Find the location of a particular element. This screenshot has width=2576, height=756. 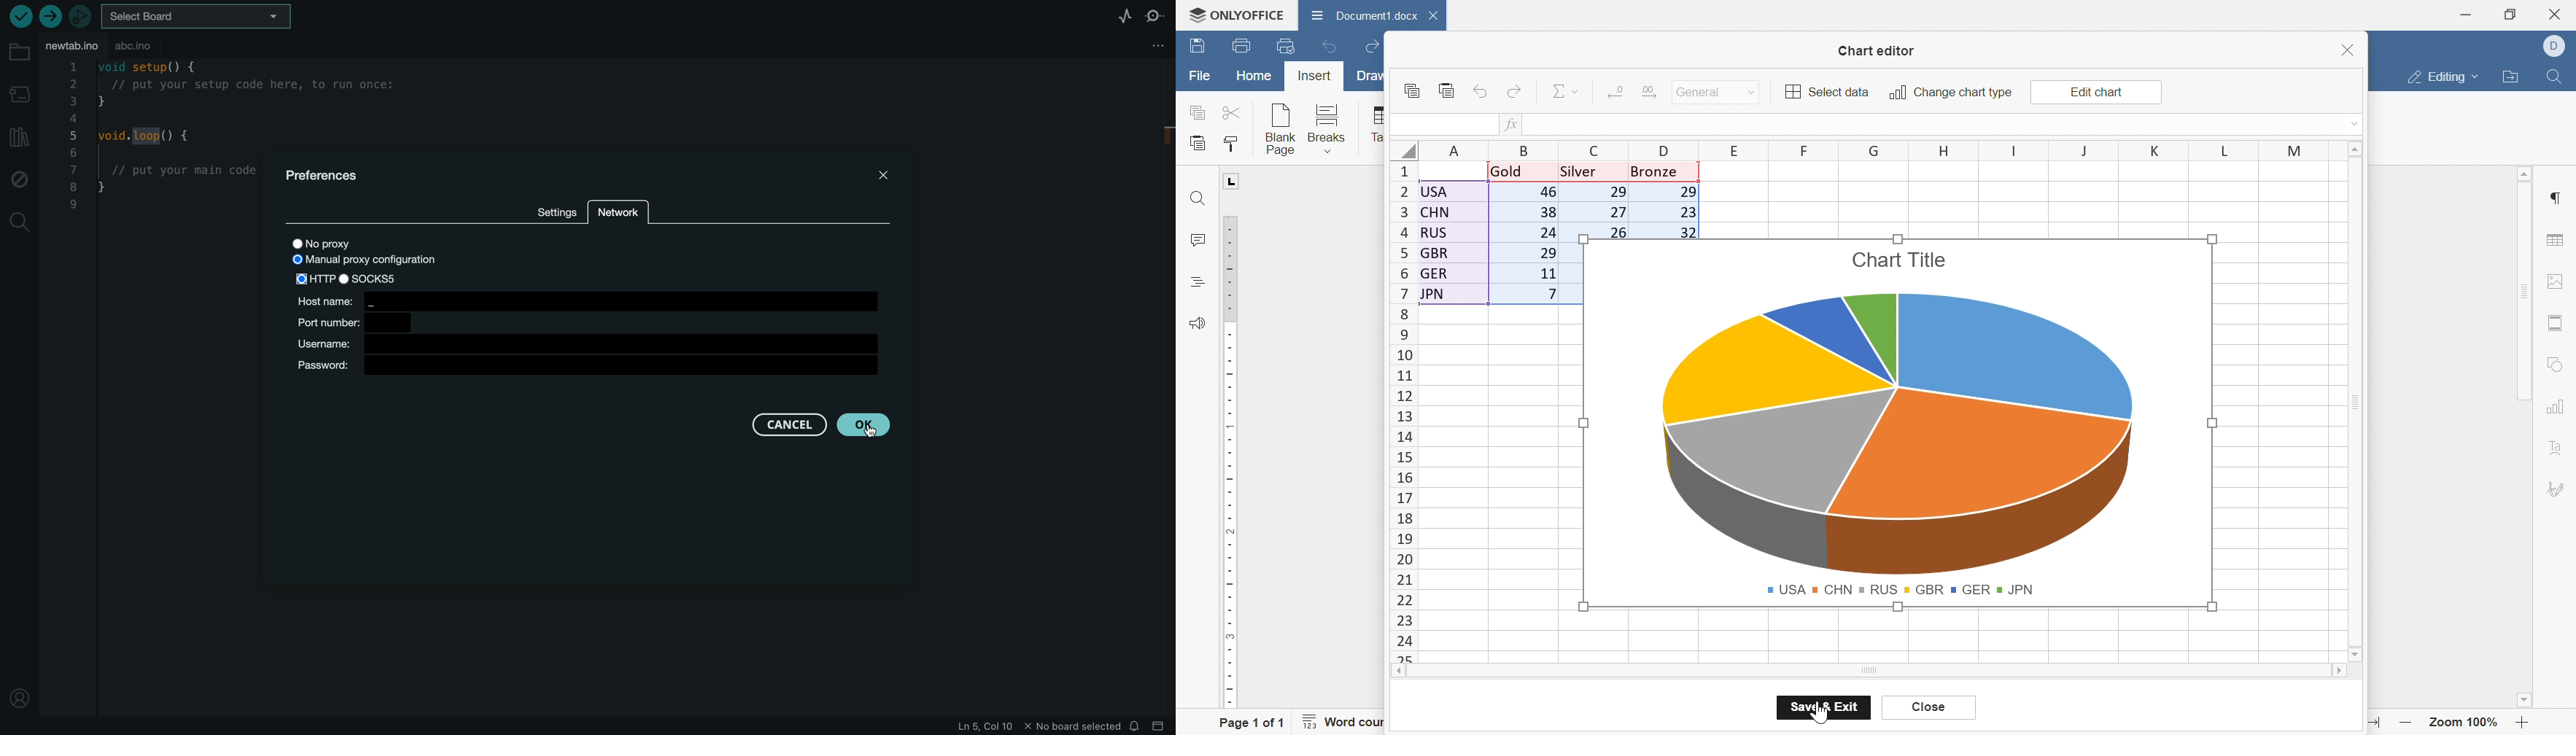

L is located at coordinates (1233, 182).